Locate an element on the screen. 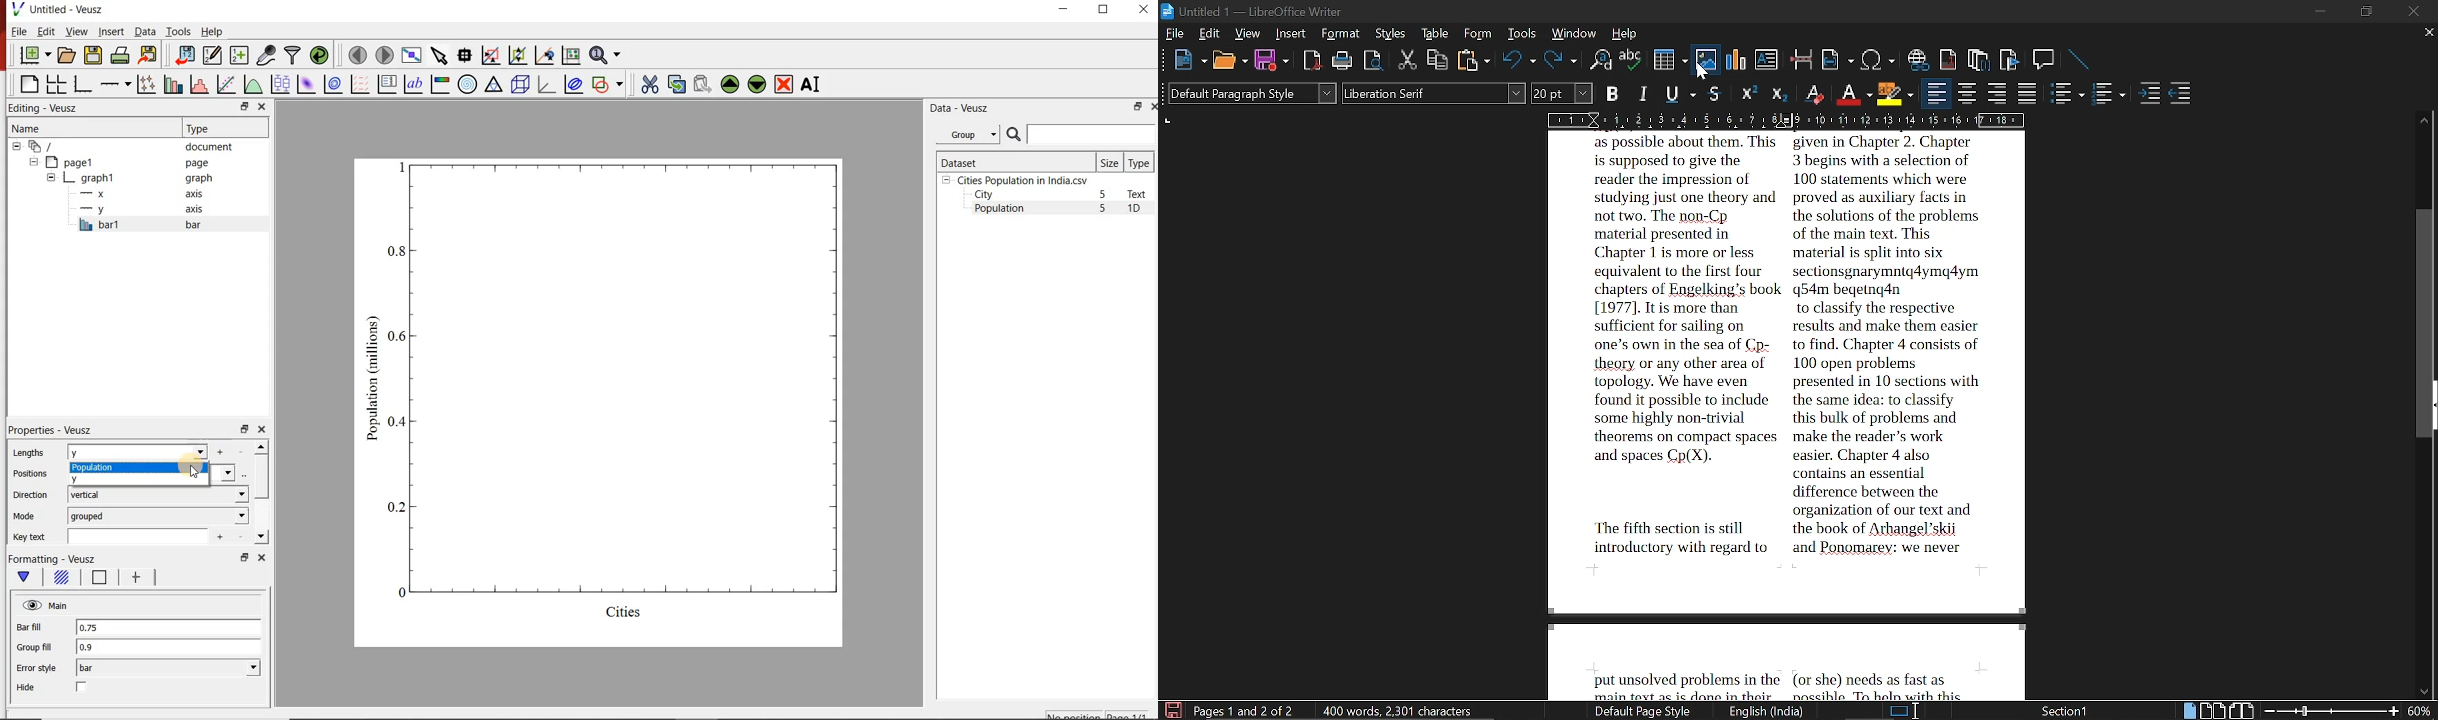  Data - Veusz is located at coordinates (957, 108).